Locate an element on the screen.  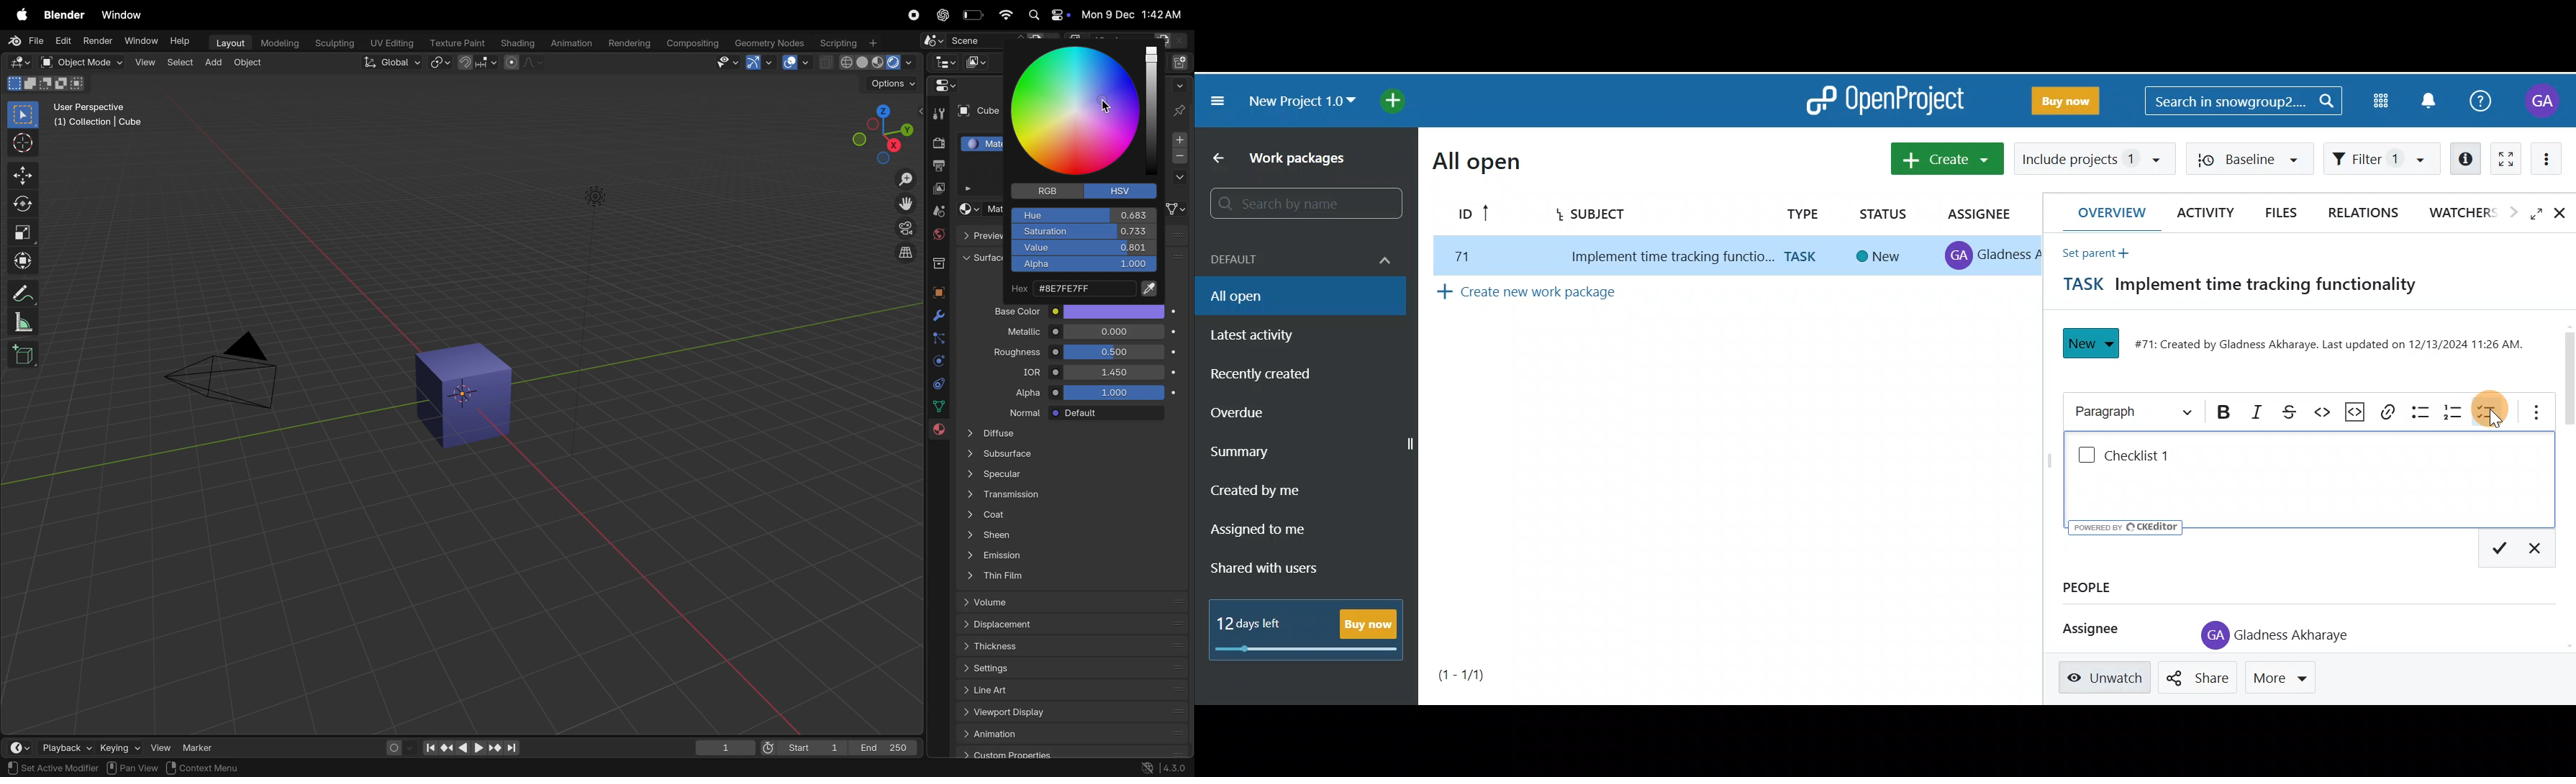
task is located at coordinates (1805, 257).